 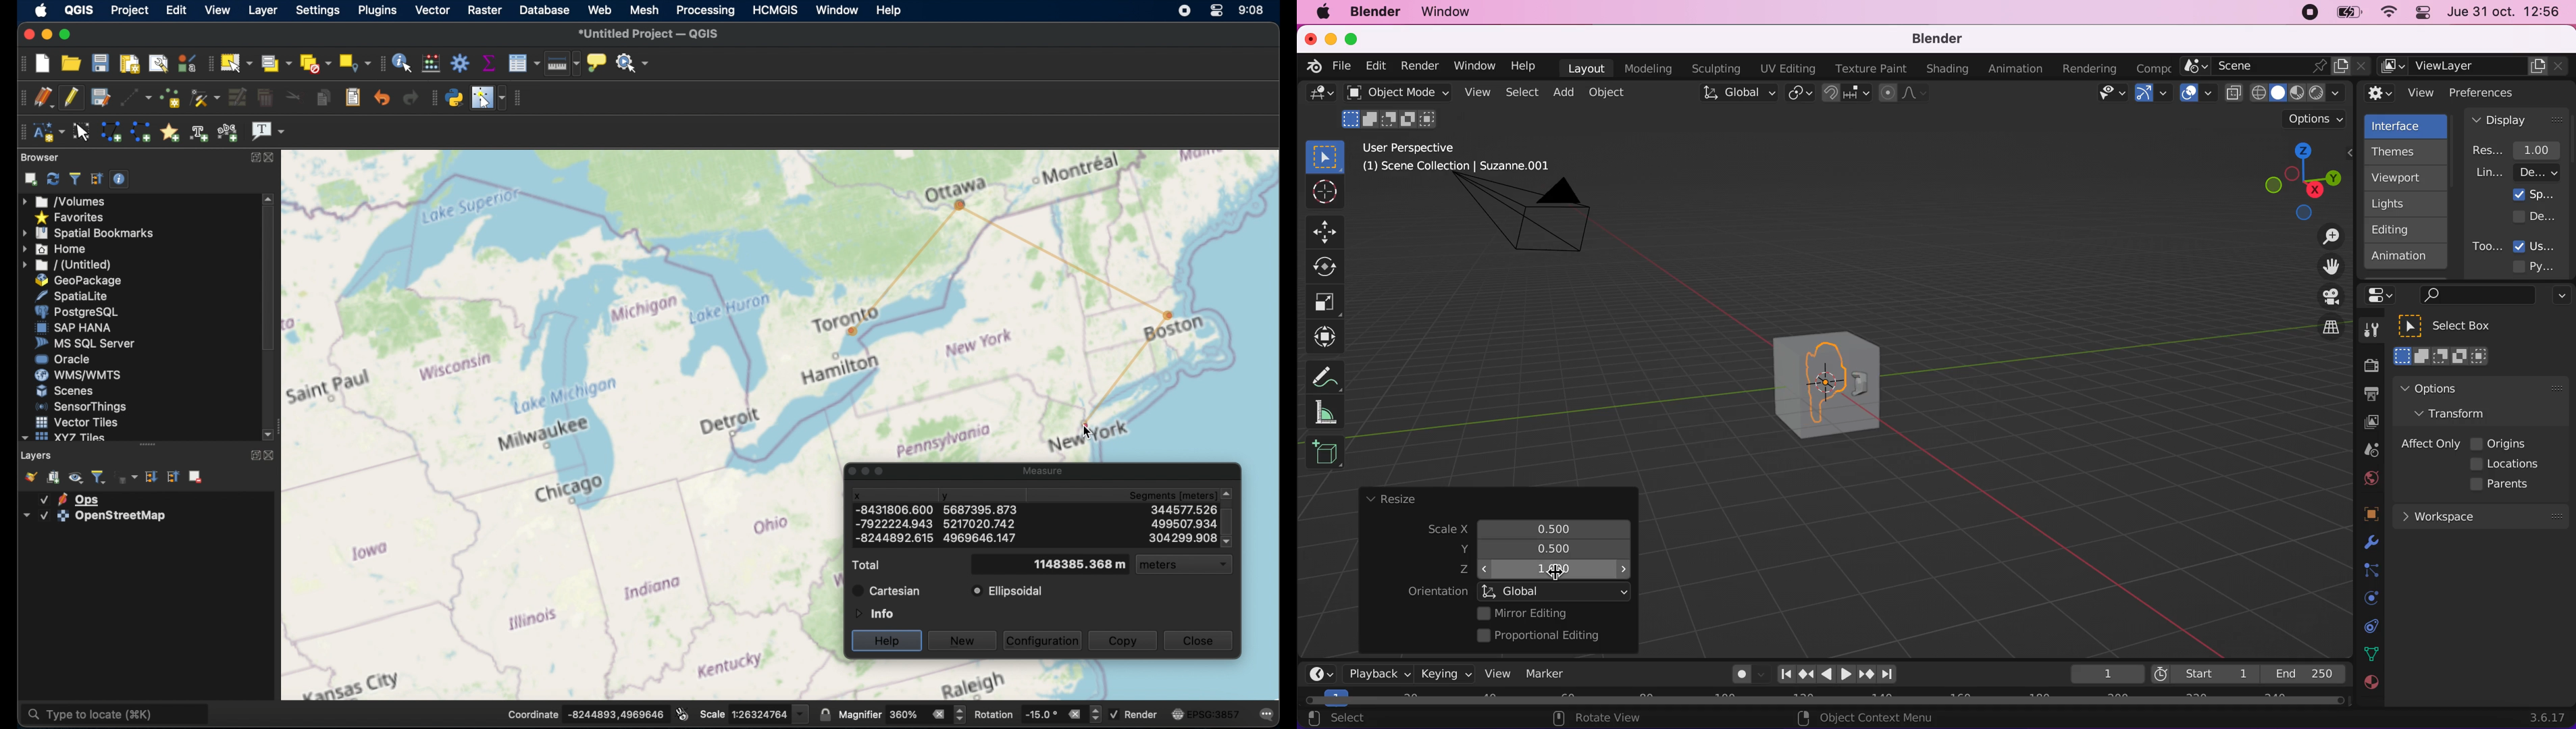 I want to click on add group, so click(x=54, y=477).